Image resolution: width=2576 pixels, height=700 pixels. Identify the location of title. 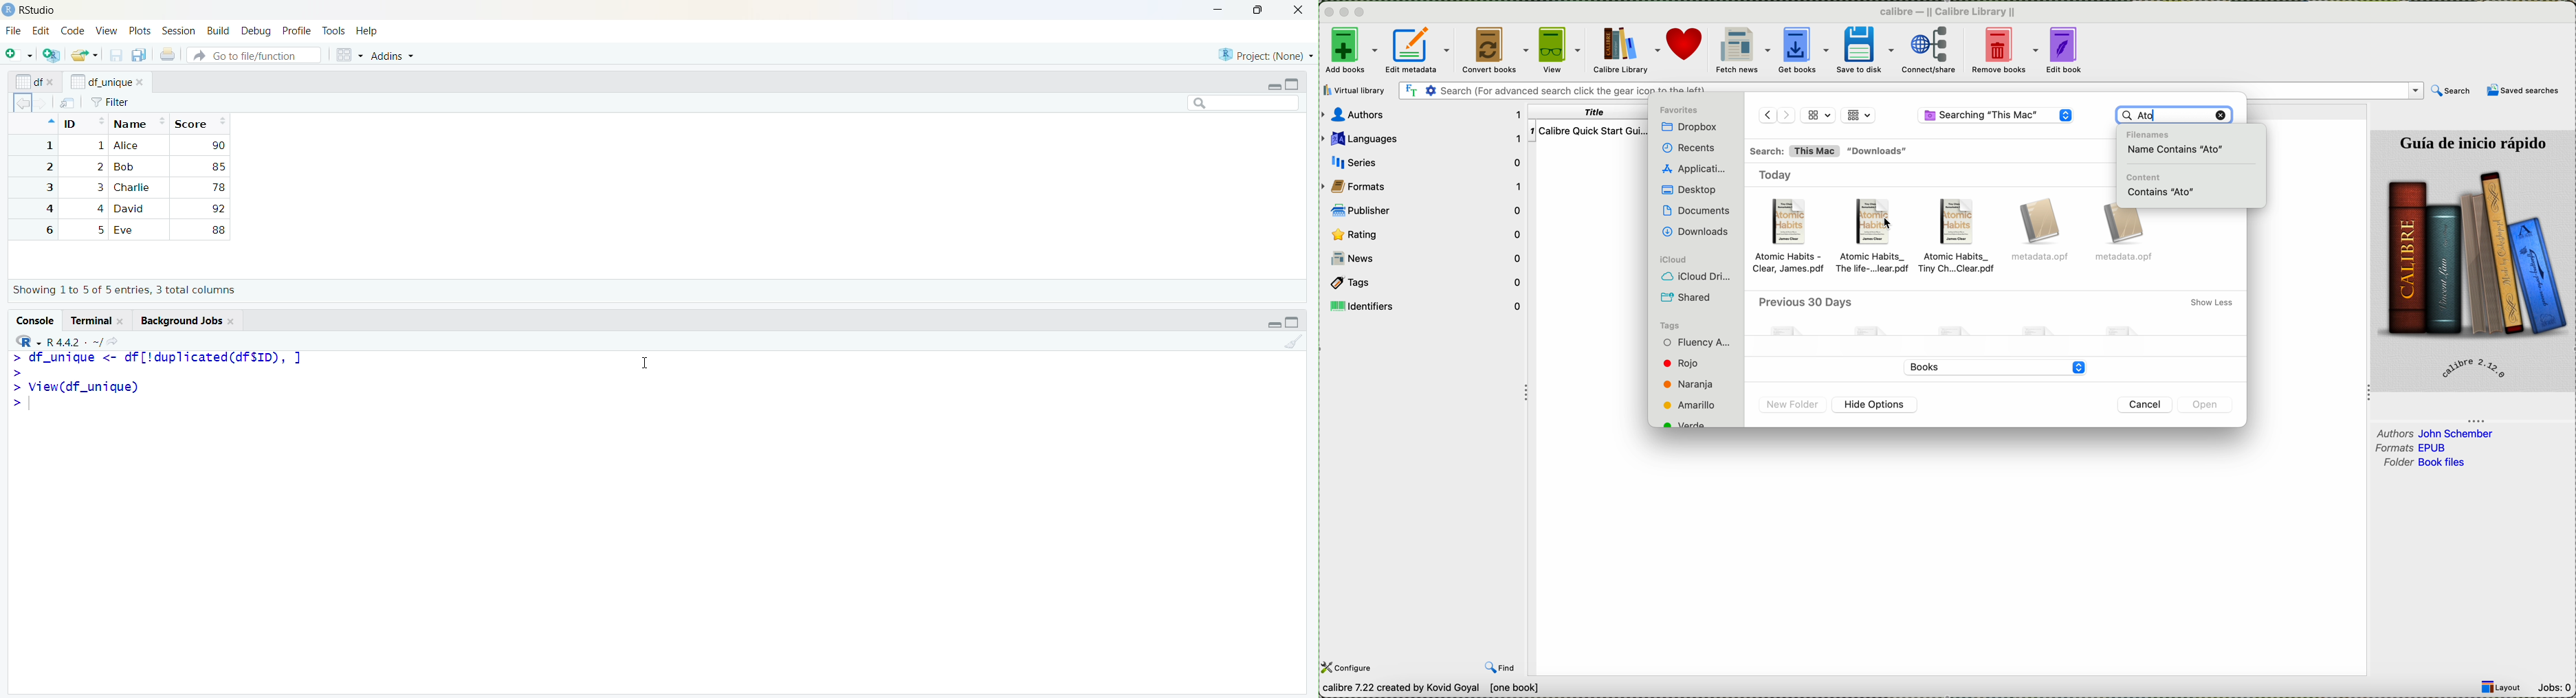
(1590, 112).